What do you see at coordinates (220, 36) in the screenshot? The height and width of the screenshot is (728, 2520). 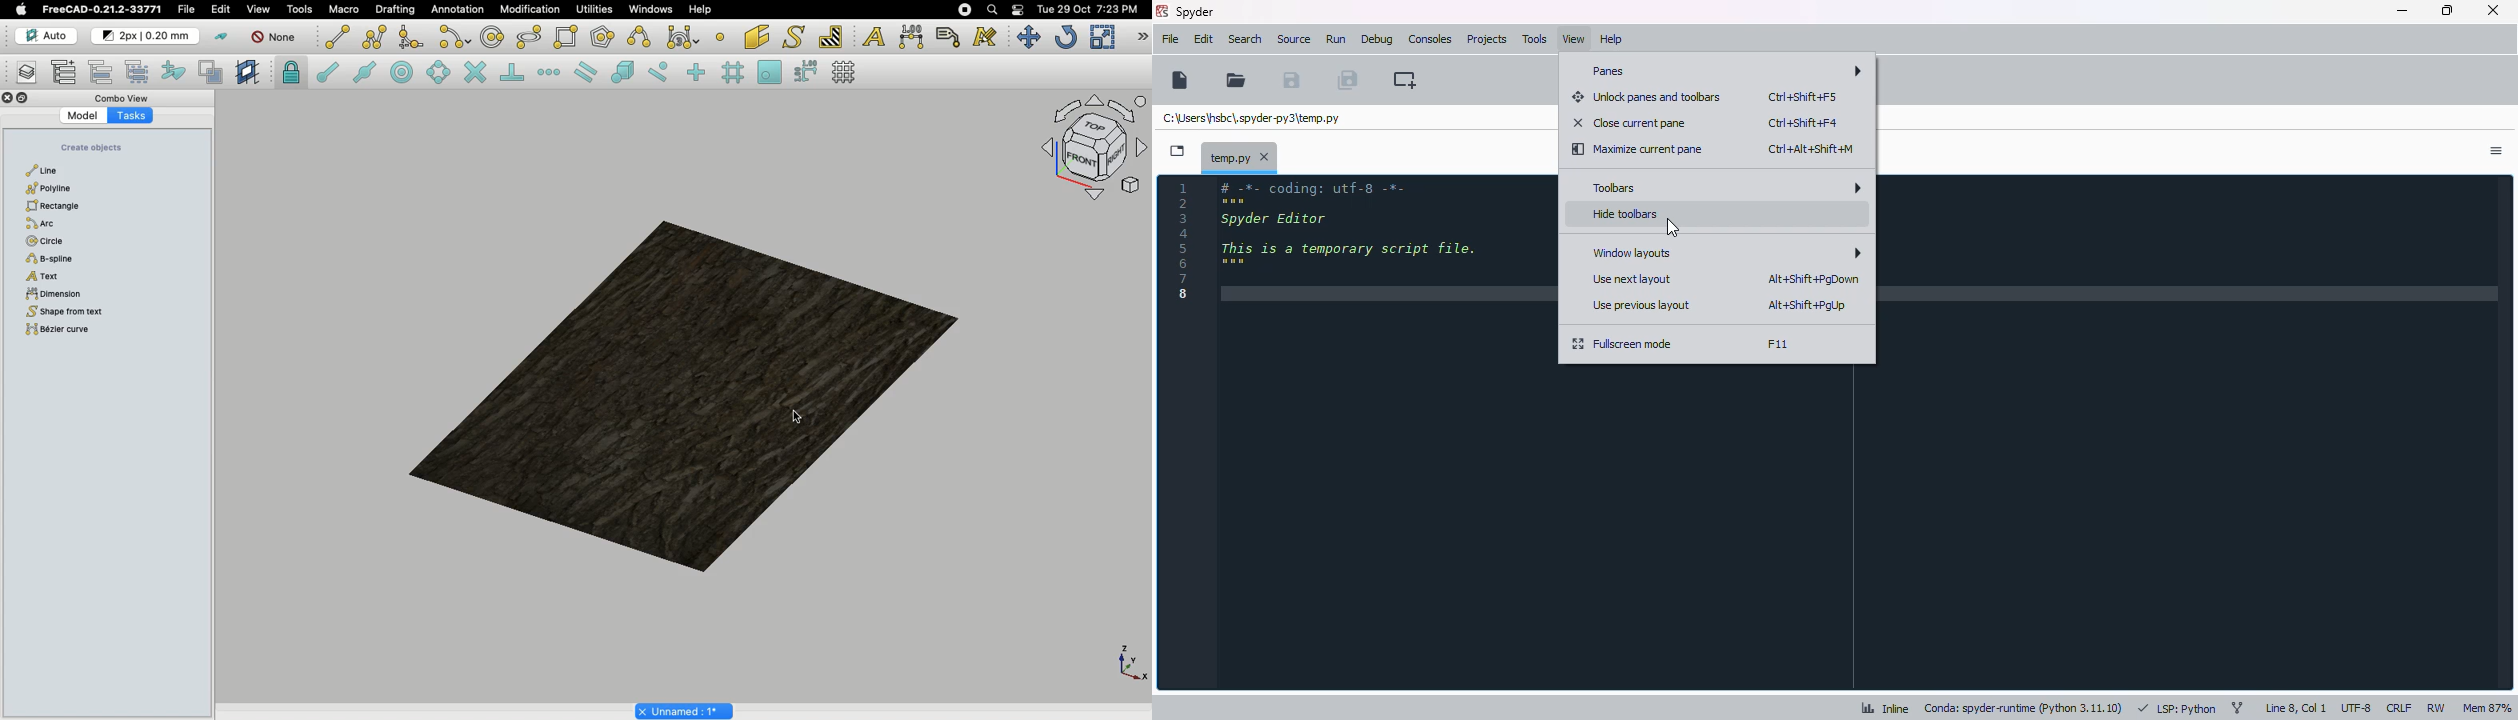 I see `Toggle construction mode` at bounding box center [220, 36].